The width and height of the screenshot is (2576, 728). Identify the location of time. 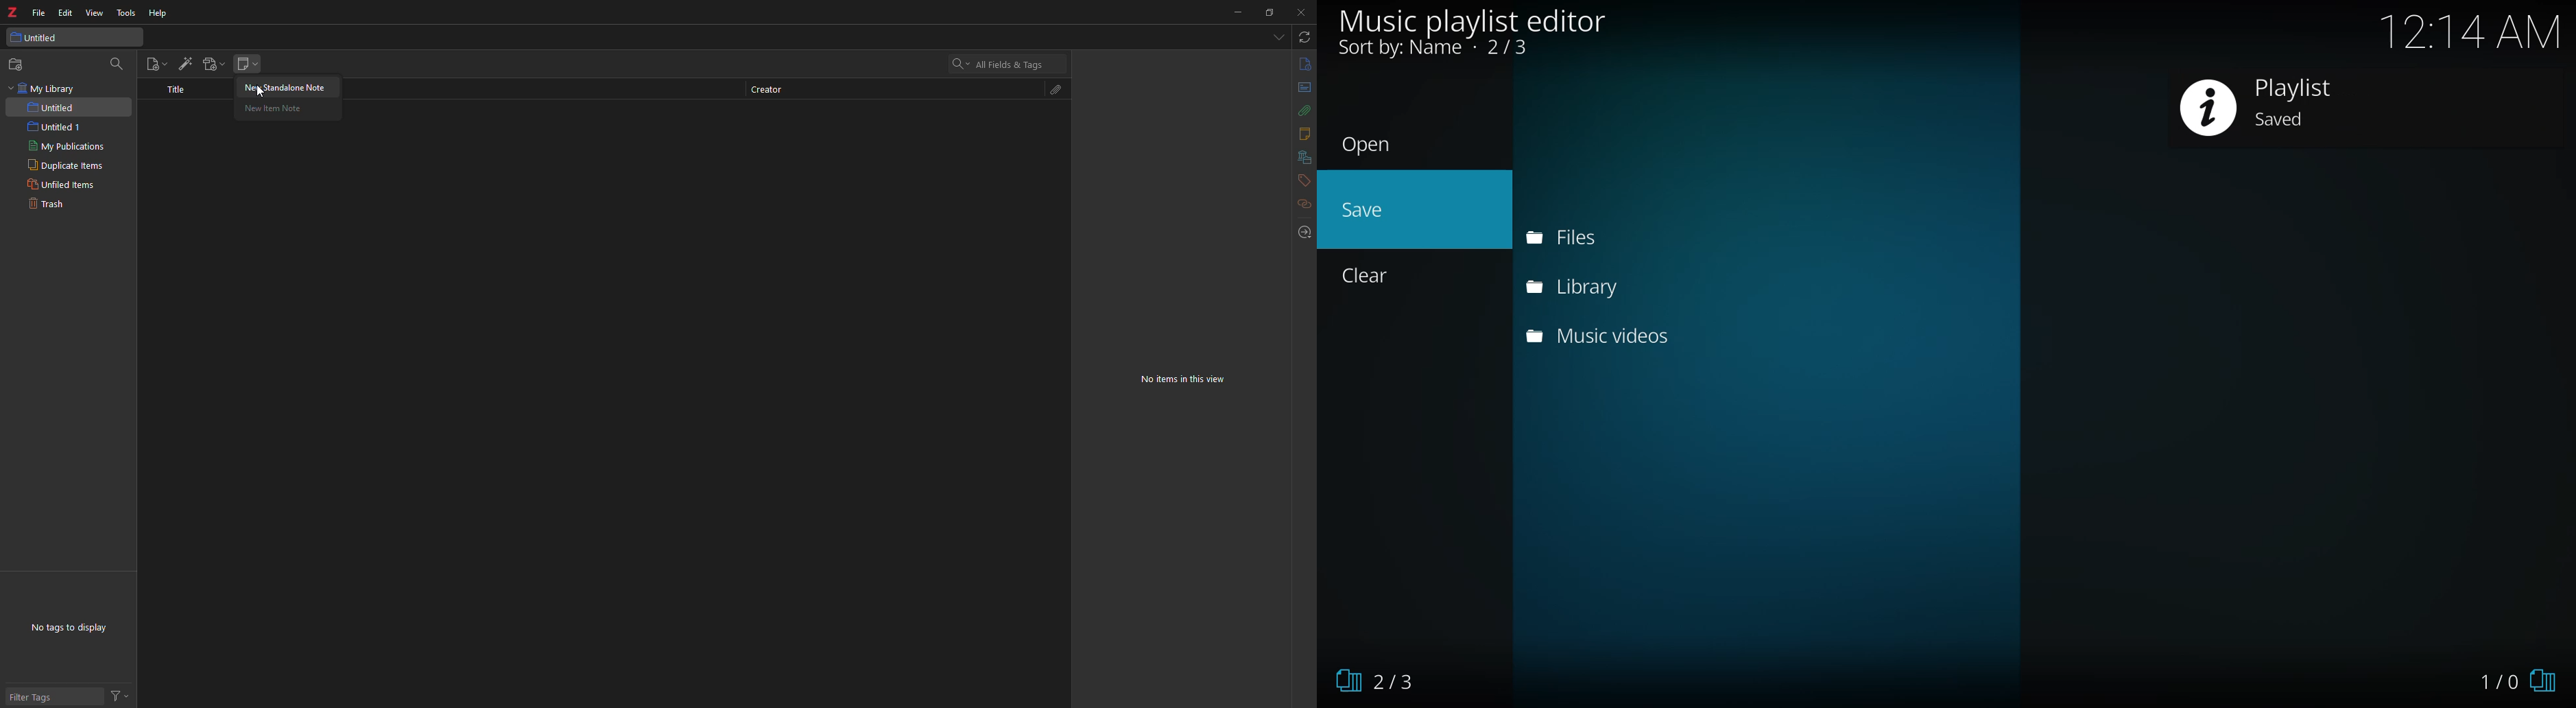
(2472, 30).